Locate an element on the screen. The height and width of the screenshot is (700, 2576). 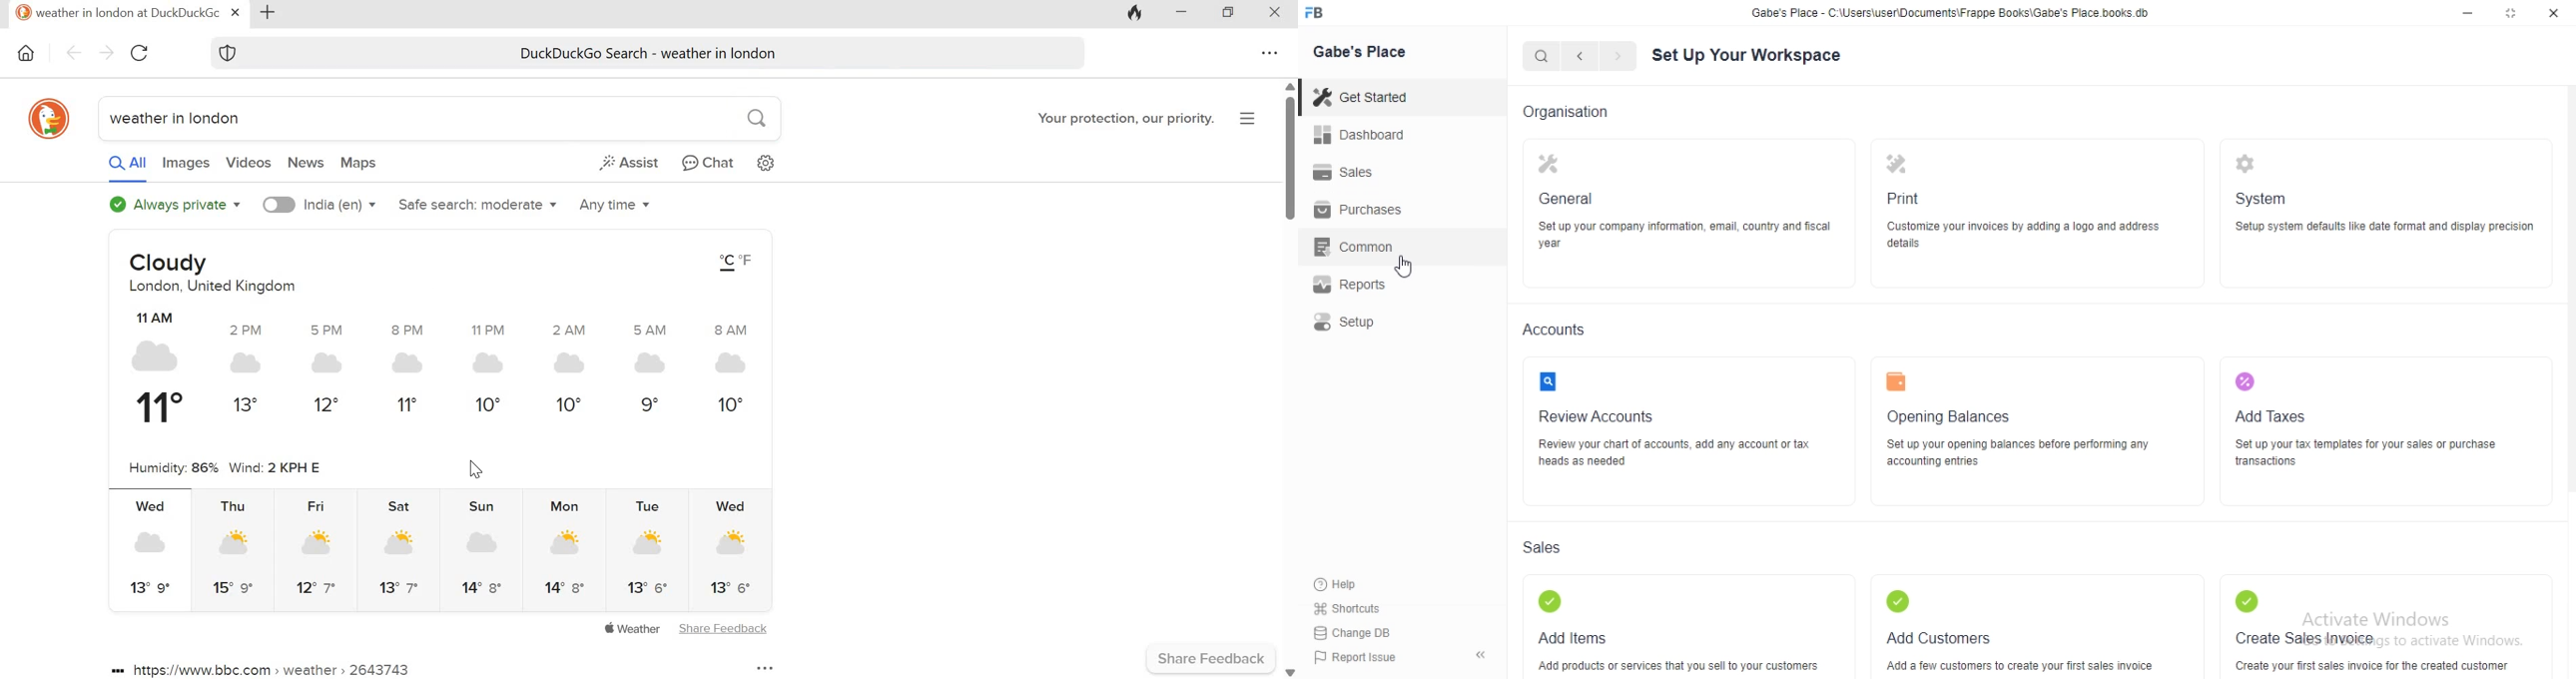
weather in london at DuckDuckGo is located at coordinates (119, 15).